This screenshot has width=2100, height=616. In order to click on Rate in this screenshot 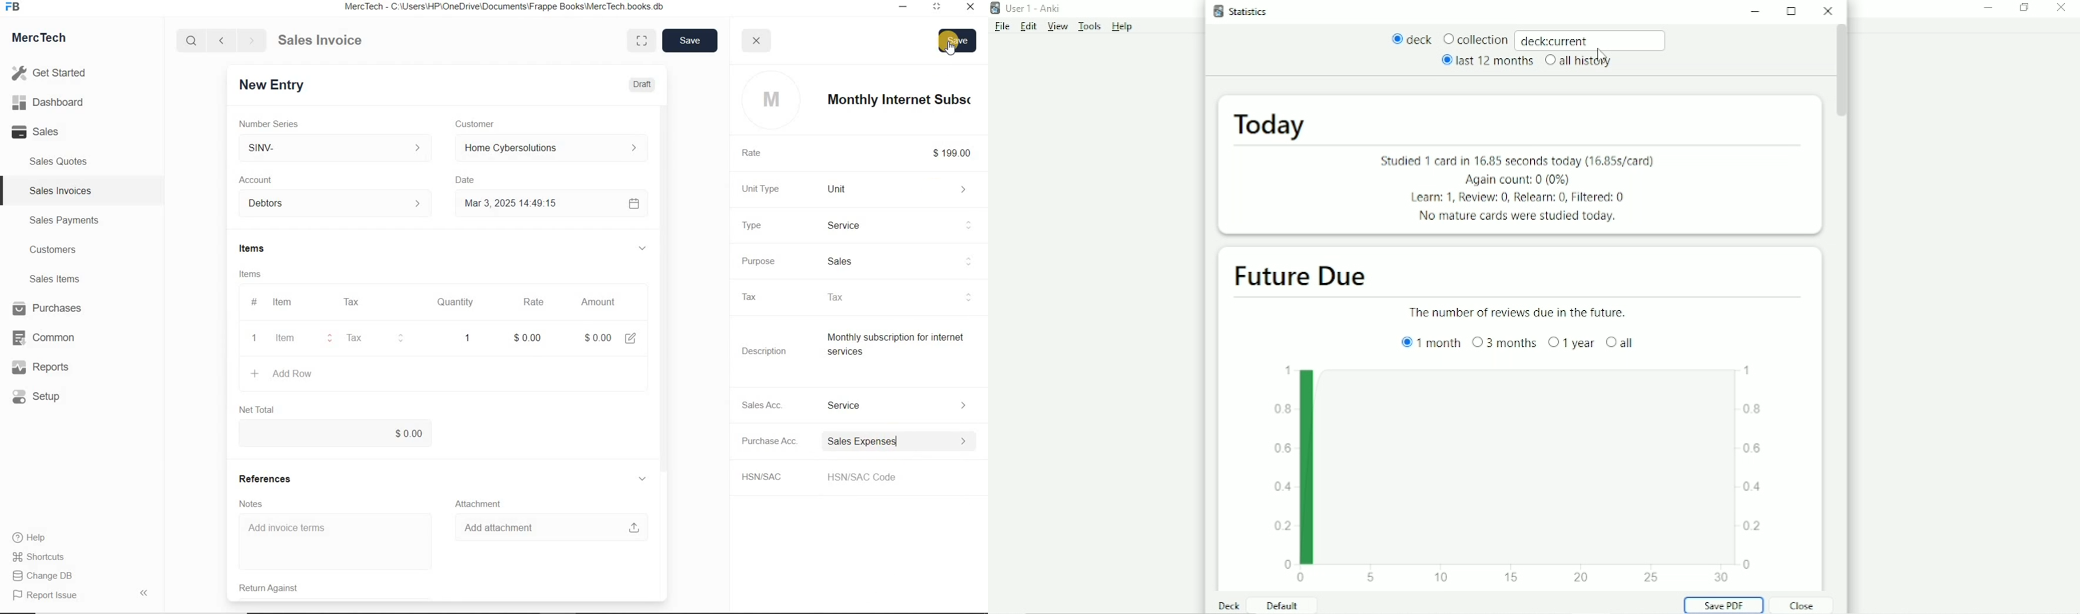, I will do `click(749, 154)`.